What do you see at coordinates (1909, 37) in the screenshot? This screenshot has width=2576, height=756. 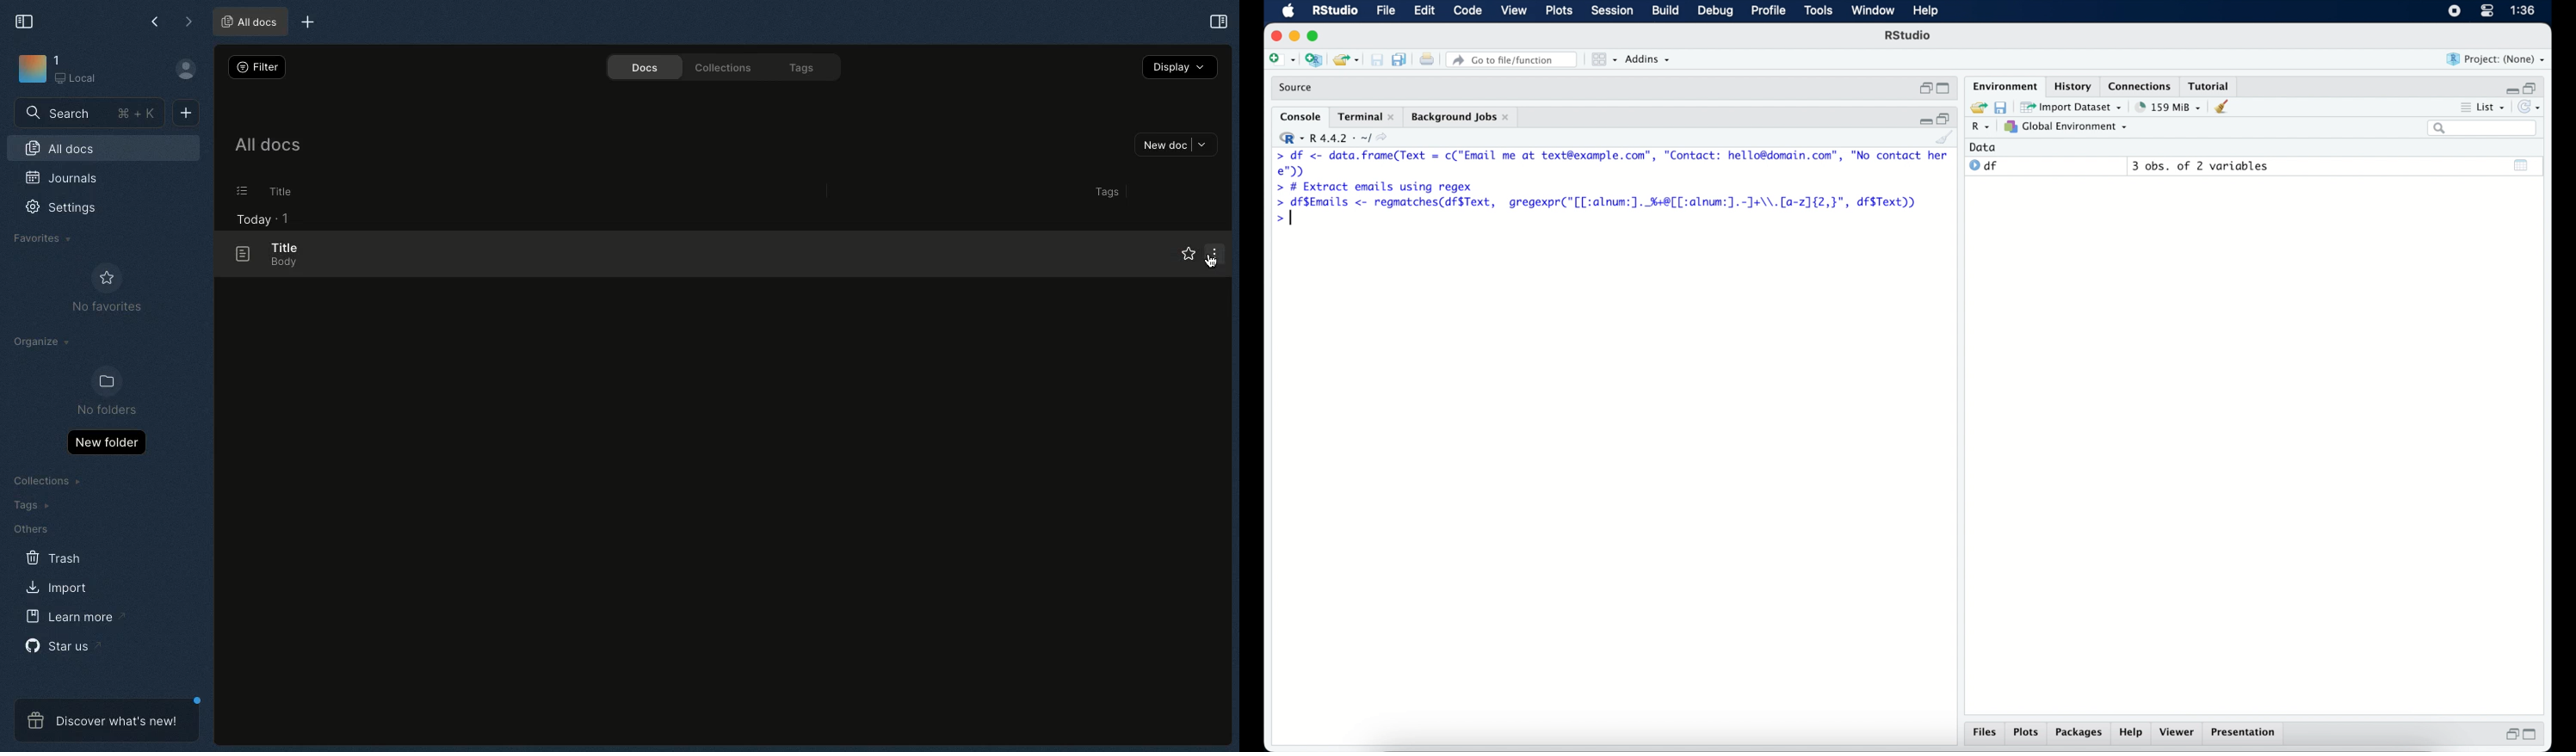 I see `R Studio` at bounding box center [1909, 37].